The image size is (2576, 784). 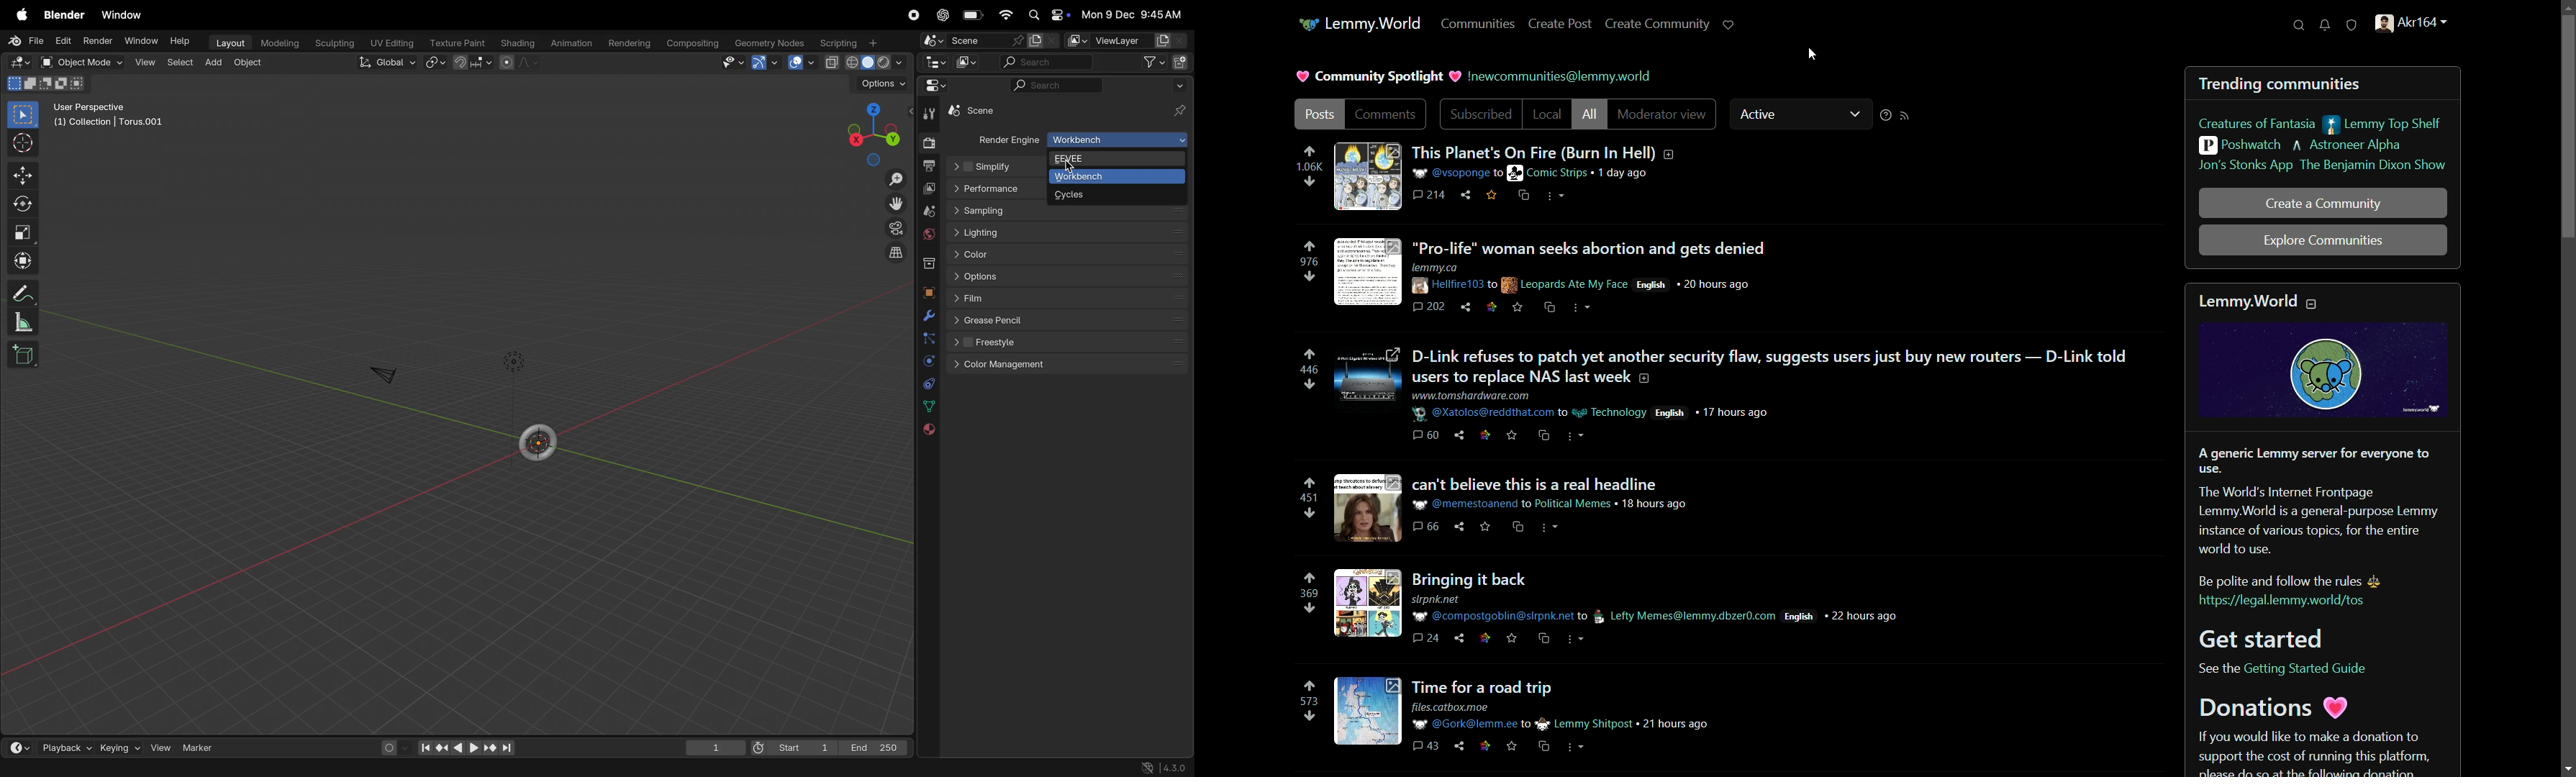 What do you see at coordinates (927, 264) in the screenshot?
I see `collection` at bounding box center [927, 264].